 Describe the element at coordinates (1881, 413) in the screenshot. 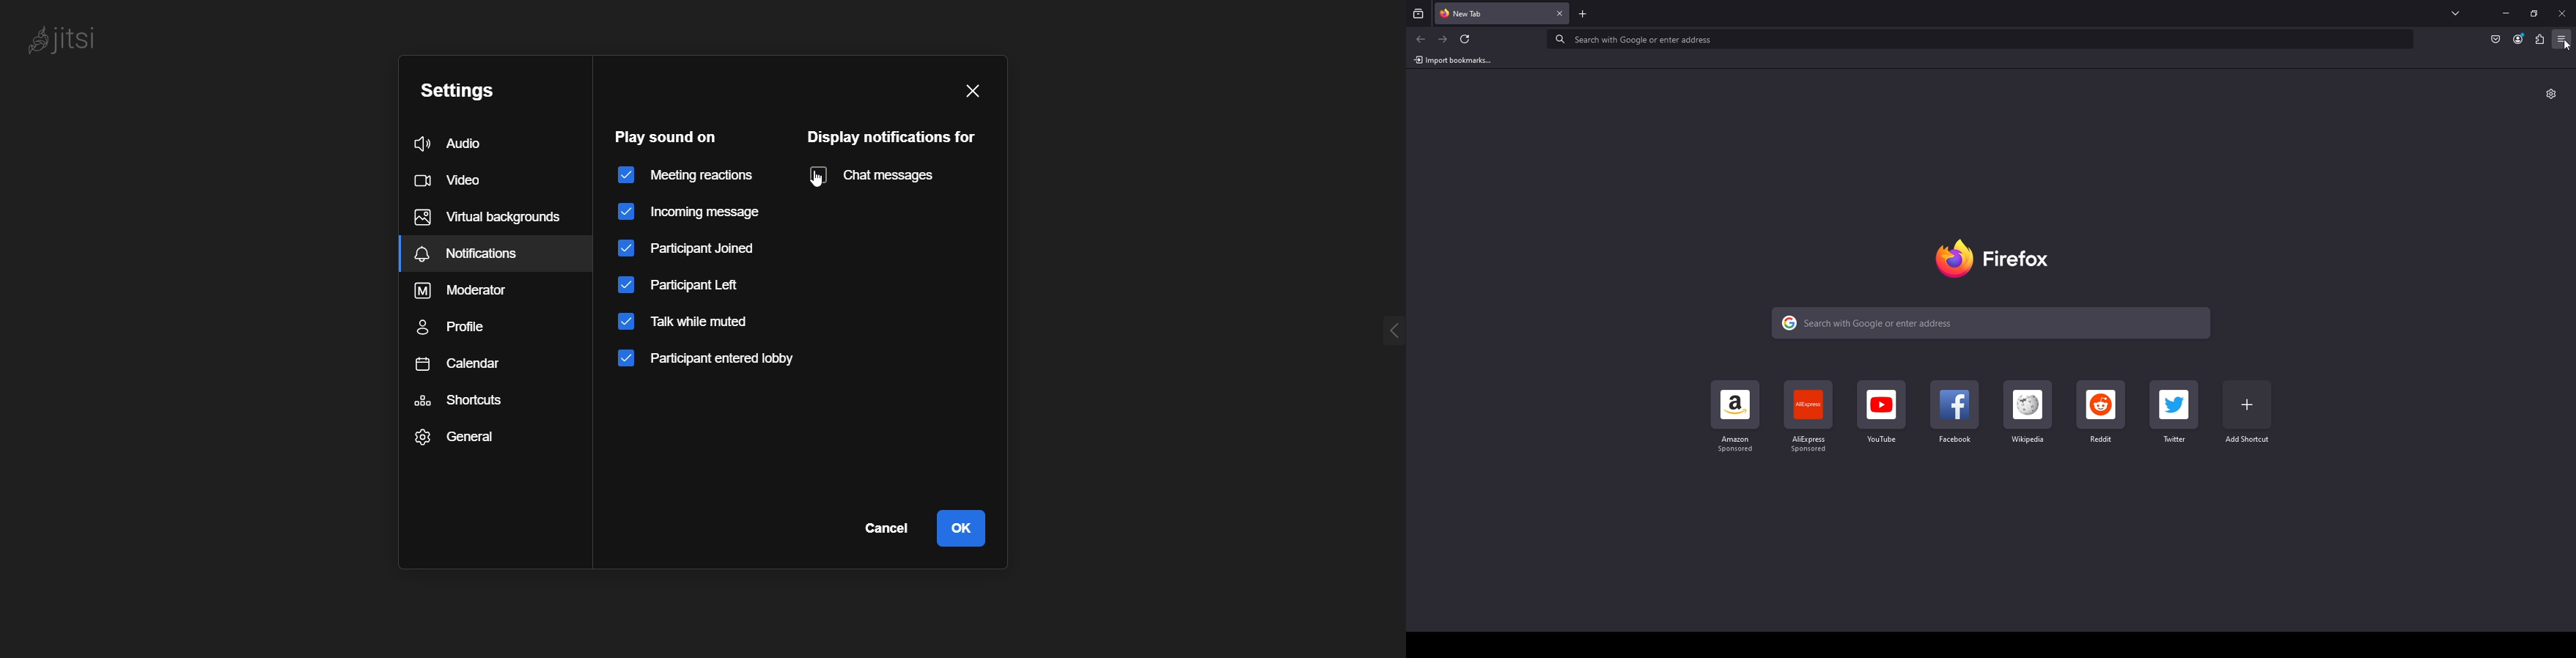

I see `Youtube` at that location.